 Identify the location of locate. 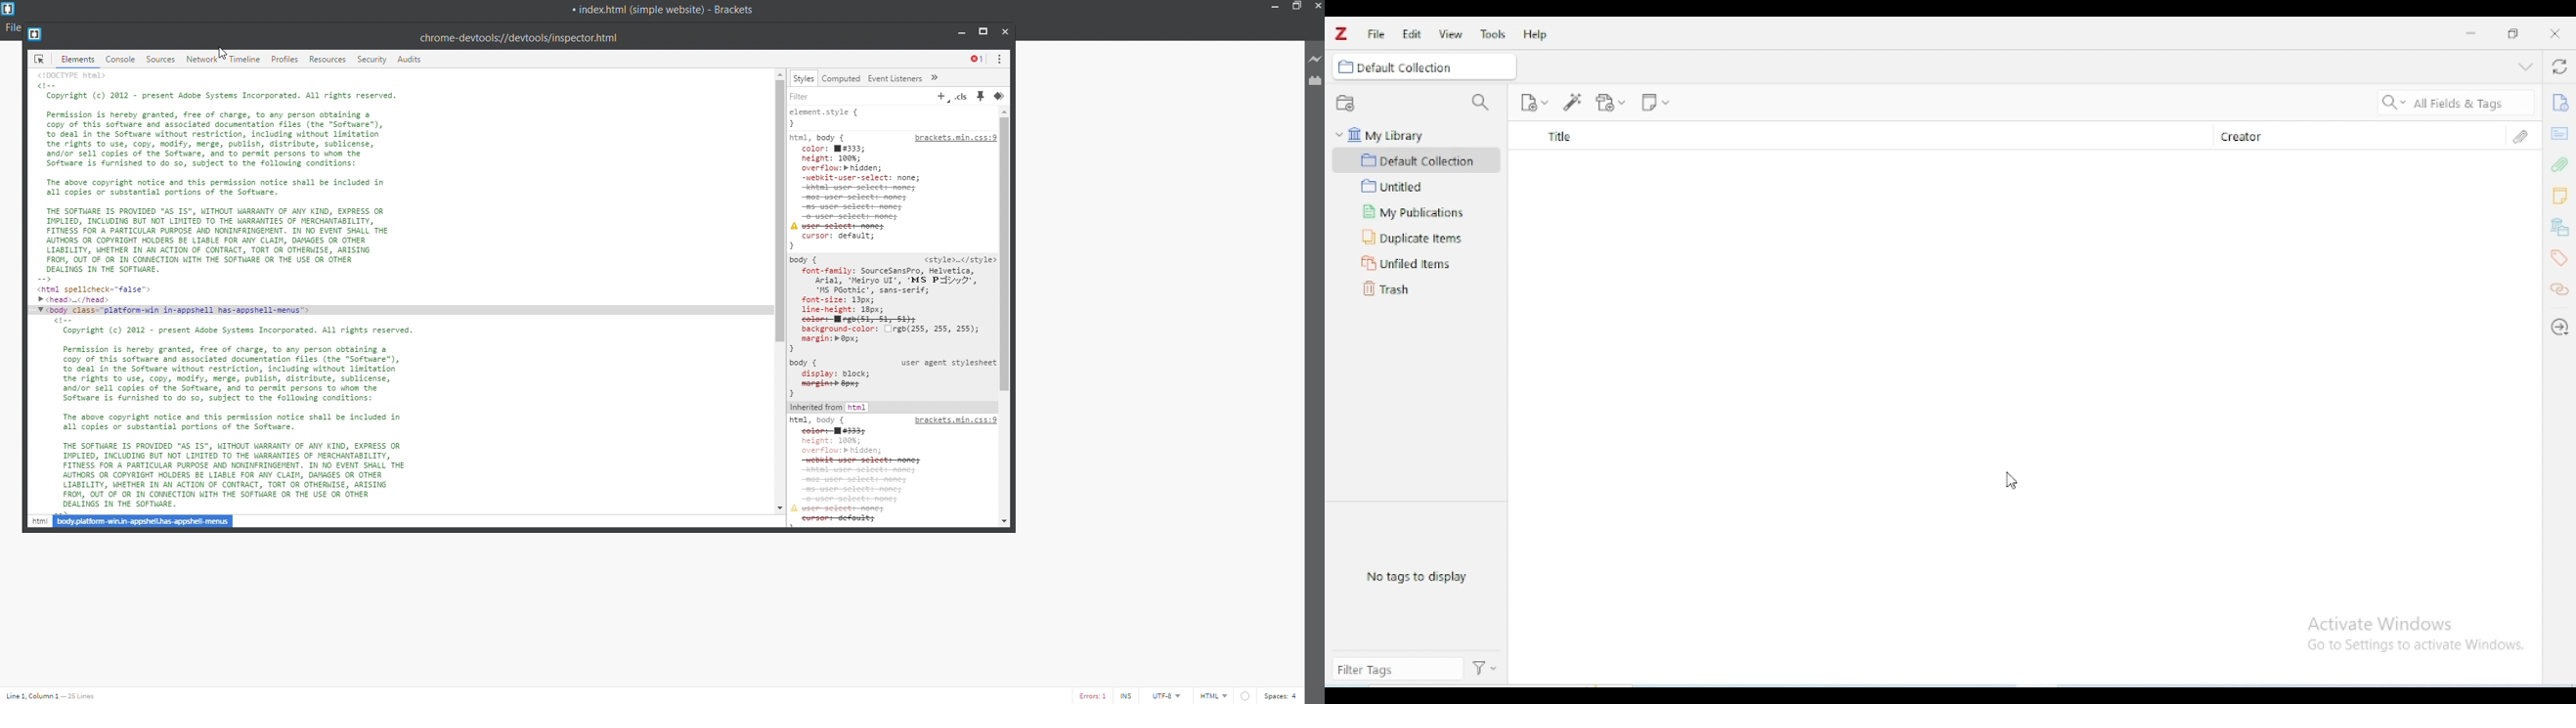
(2559, 328).